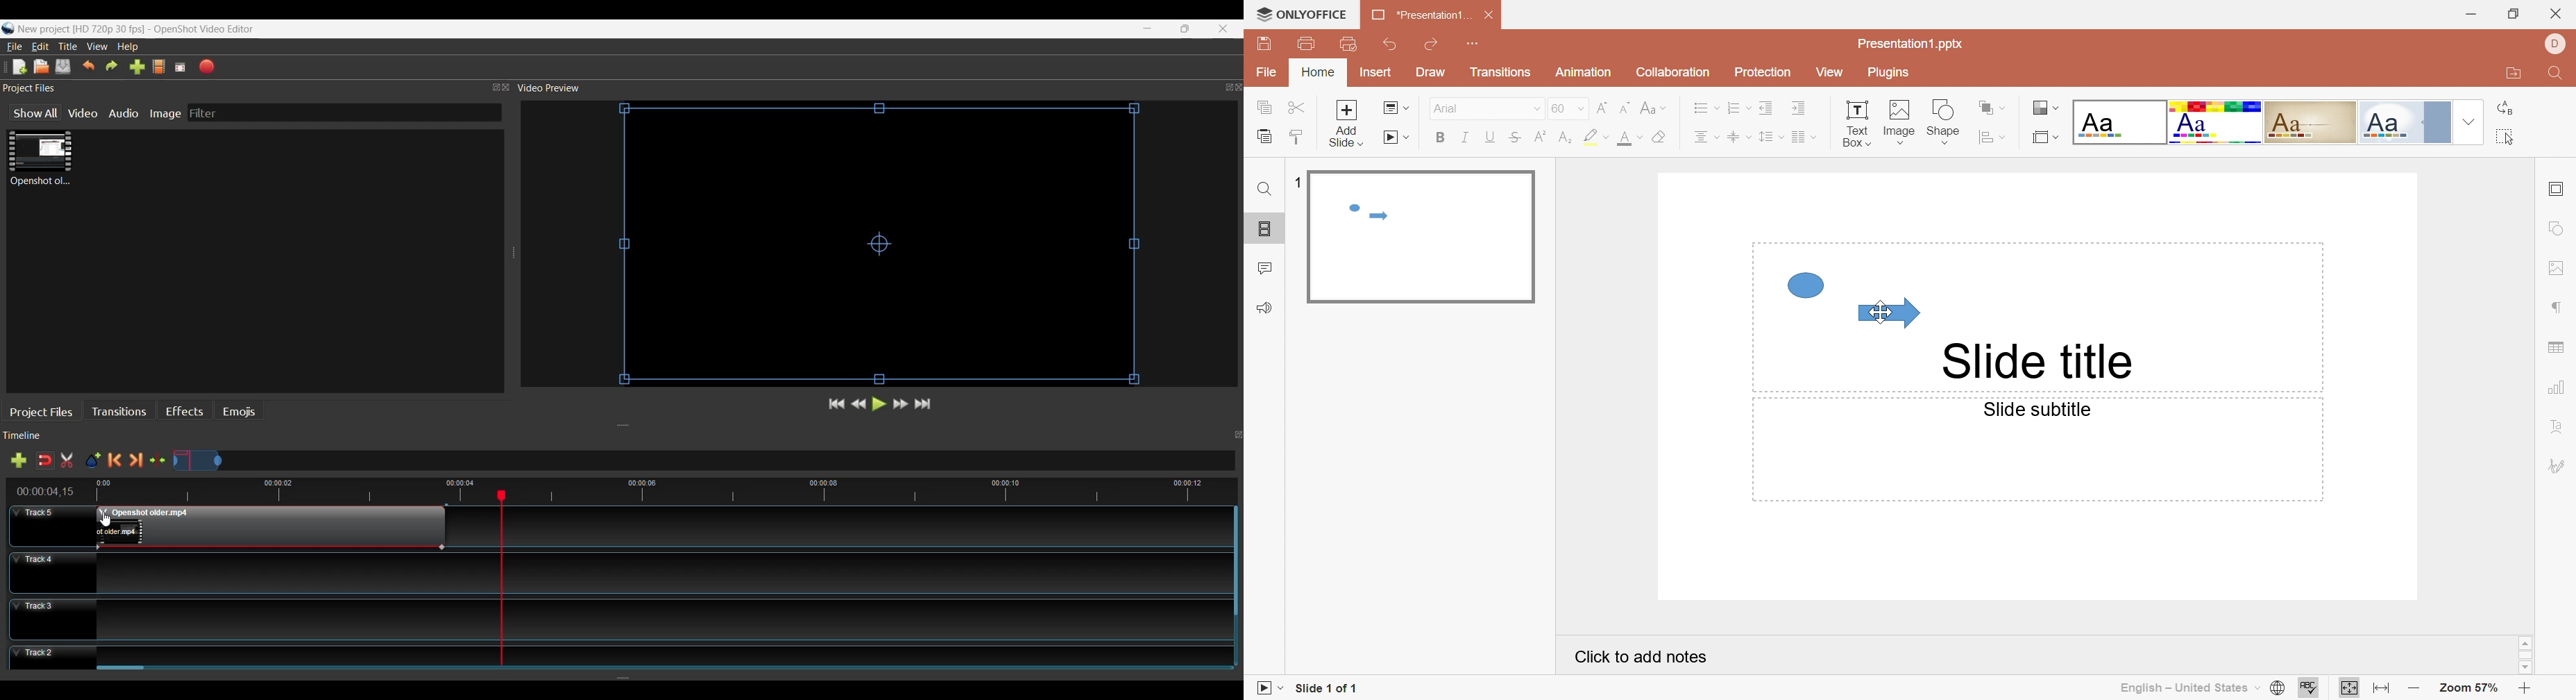  I want to click on Shape, so click(1946, 121).